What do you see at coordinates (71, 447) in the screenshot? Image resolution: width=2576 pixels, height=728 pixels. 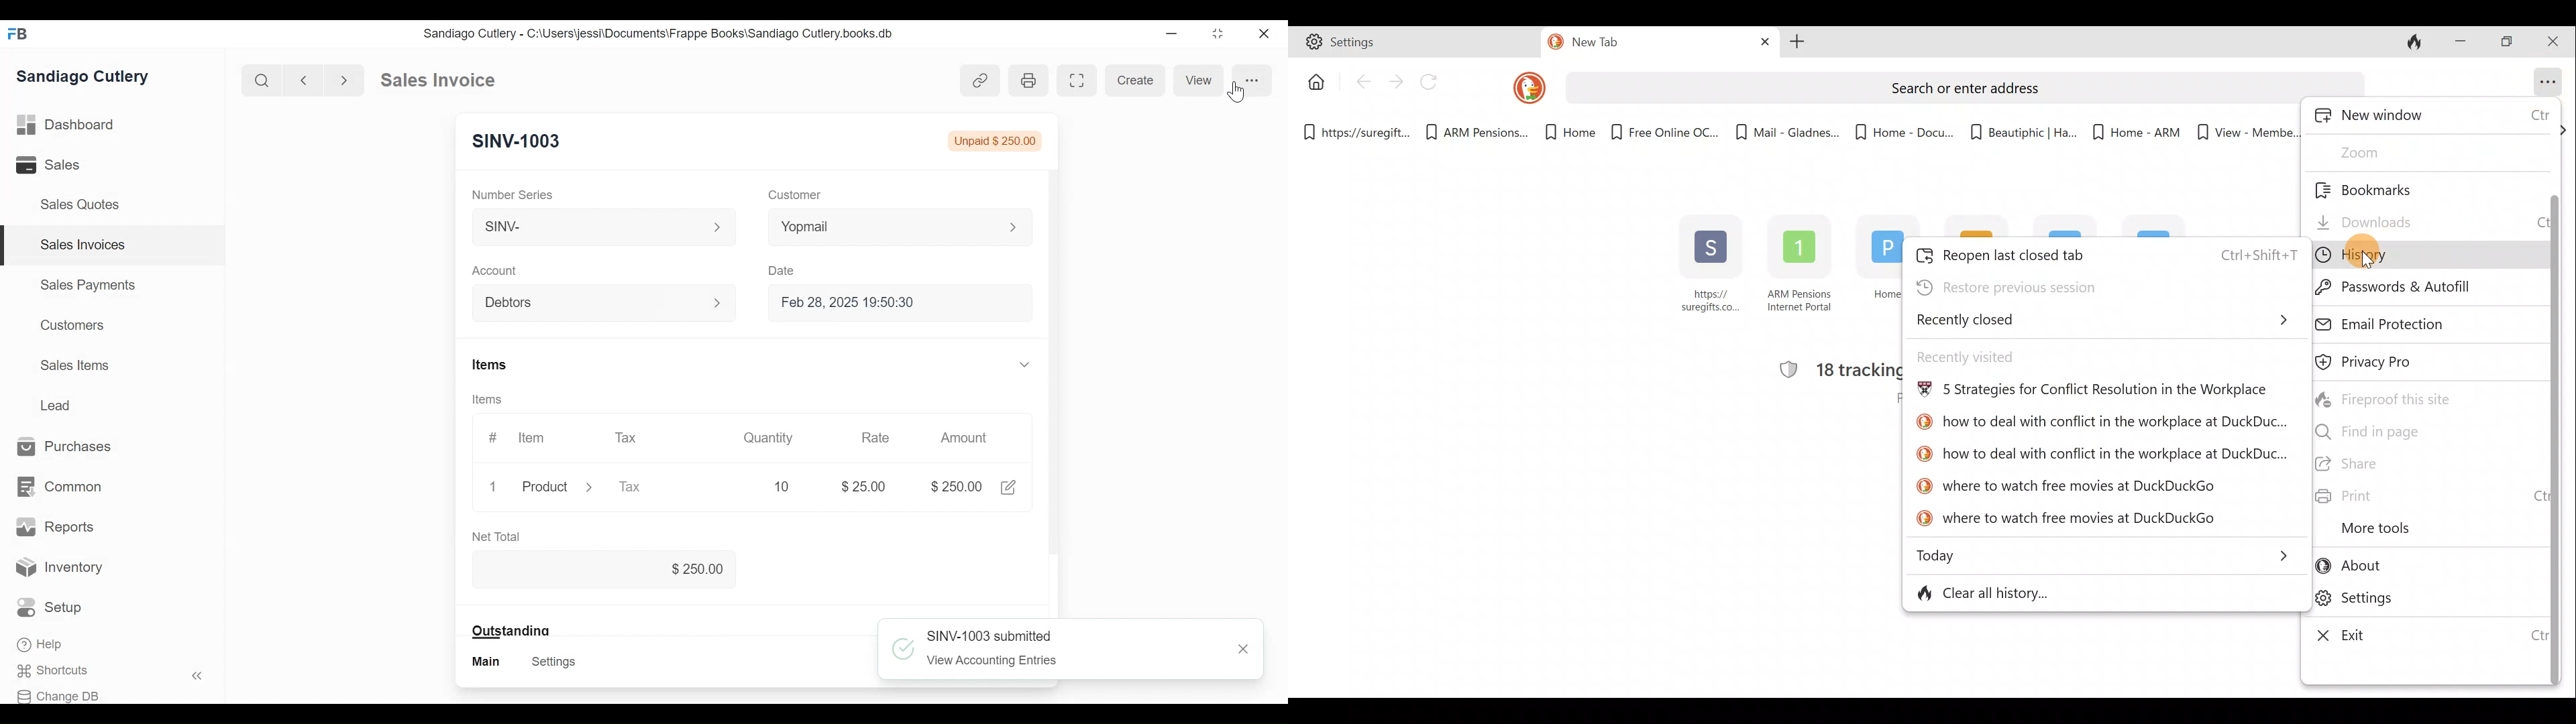 I see `Purchases` at bounding box center [71, 447].